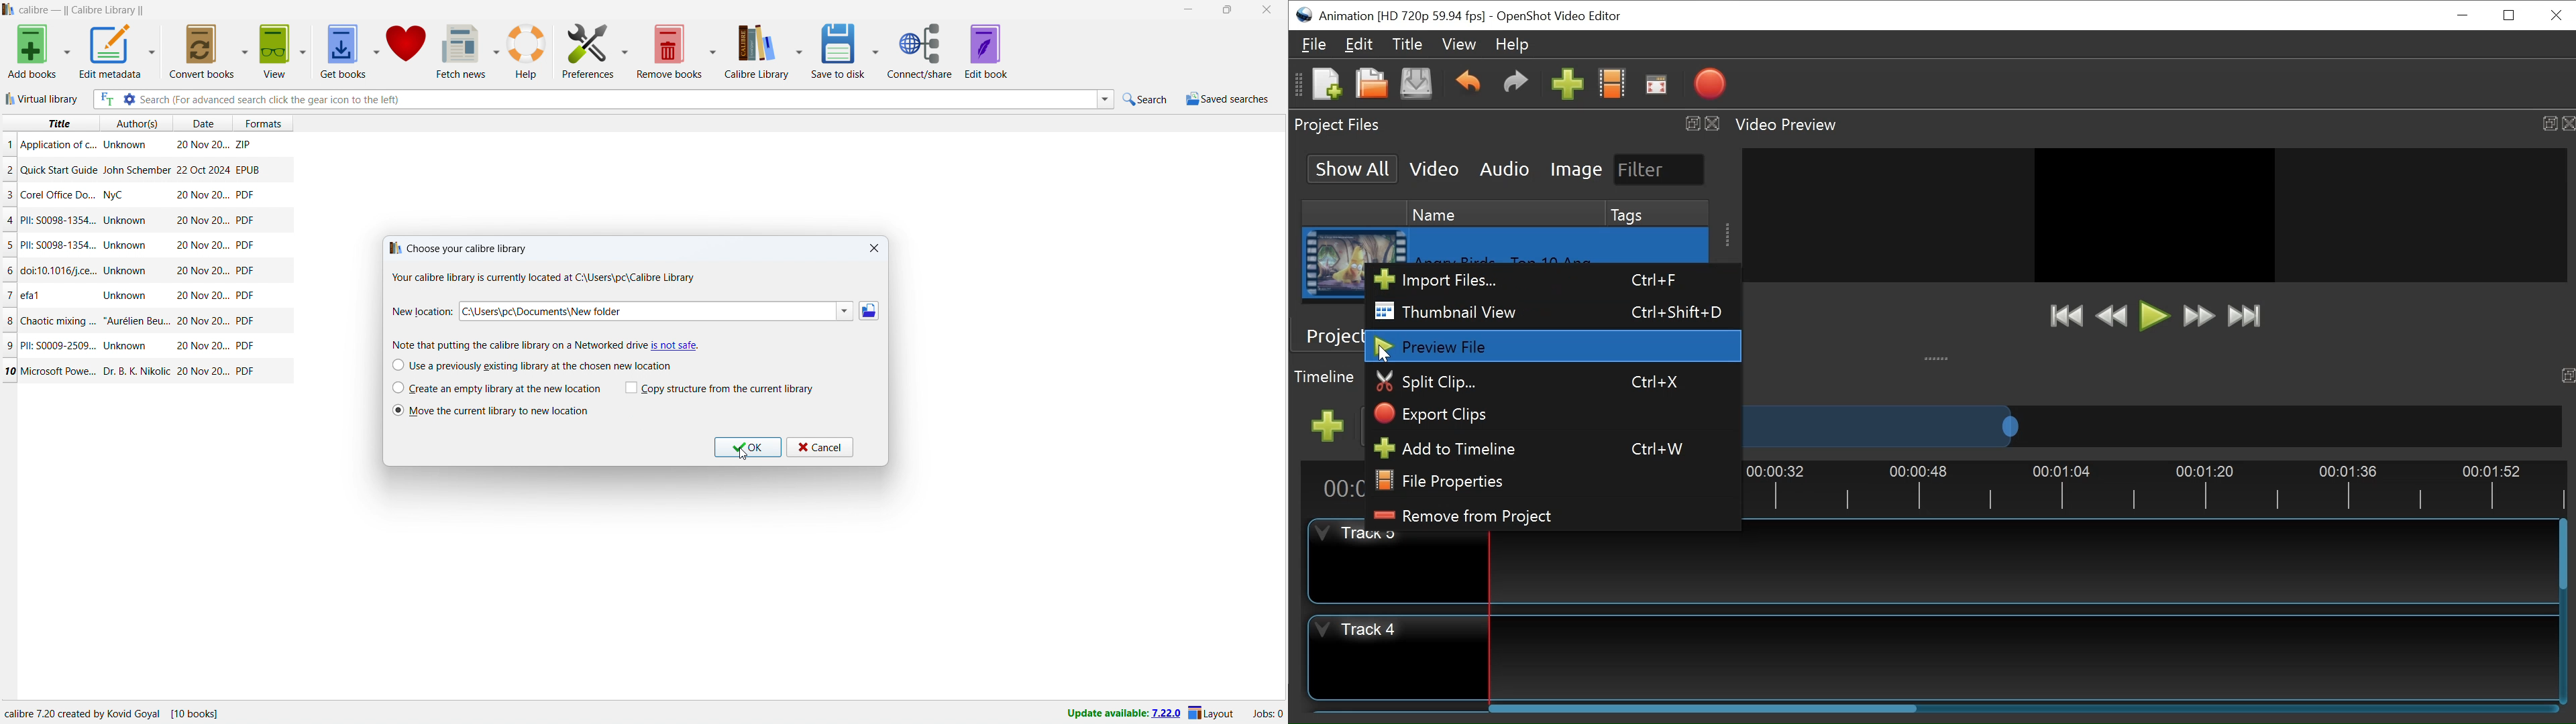 This screenshot has height=728, width=2576. What do you see at coordinates (527, 52) in the screenshot?
I see `help` at bounding box center [527, 52].